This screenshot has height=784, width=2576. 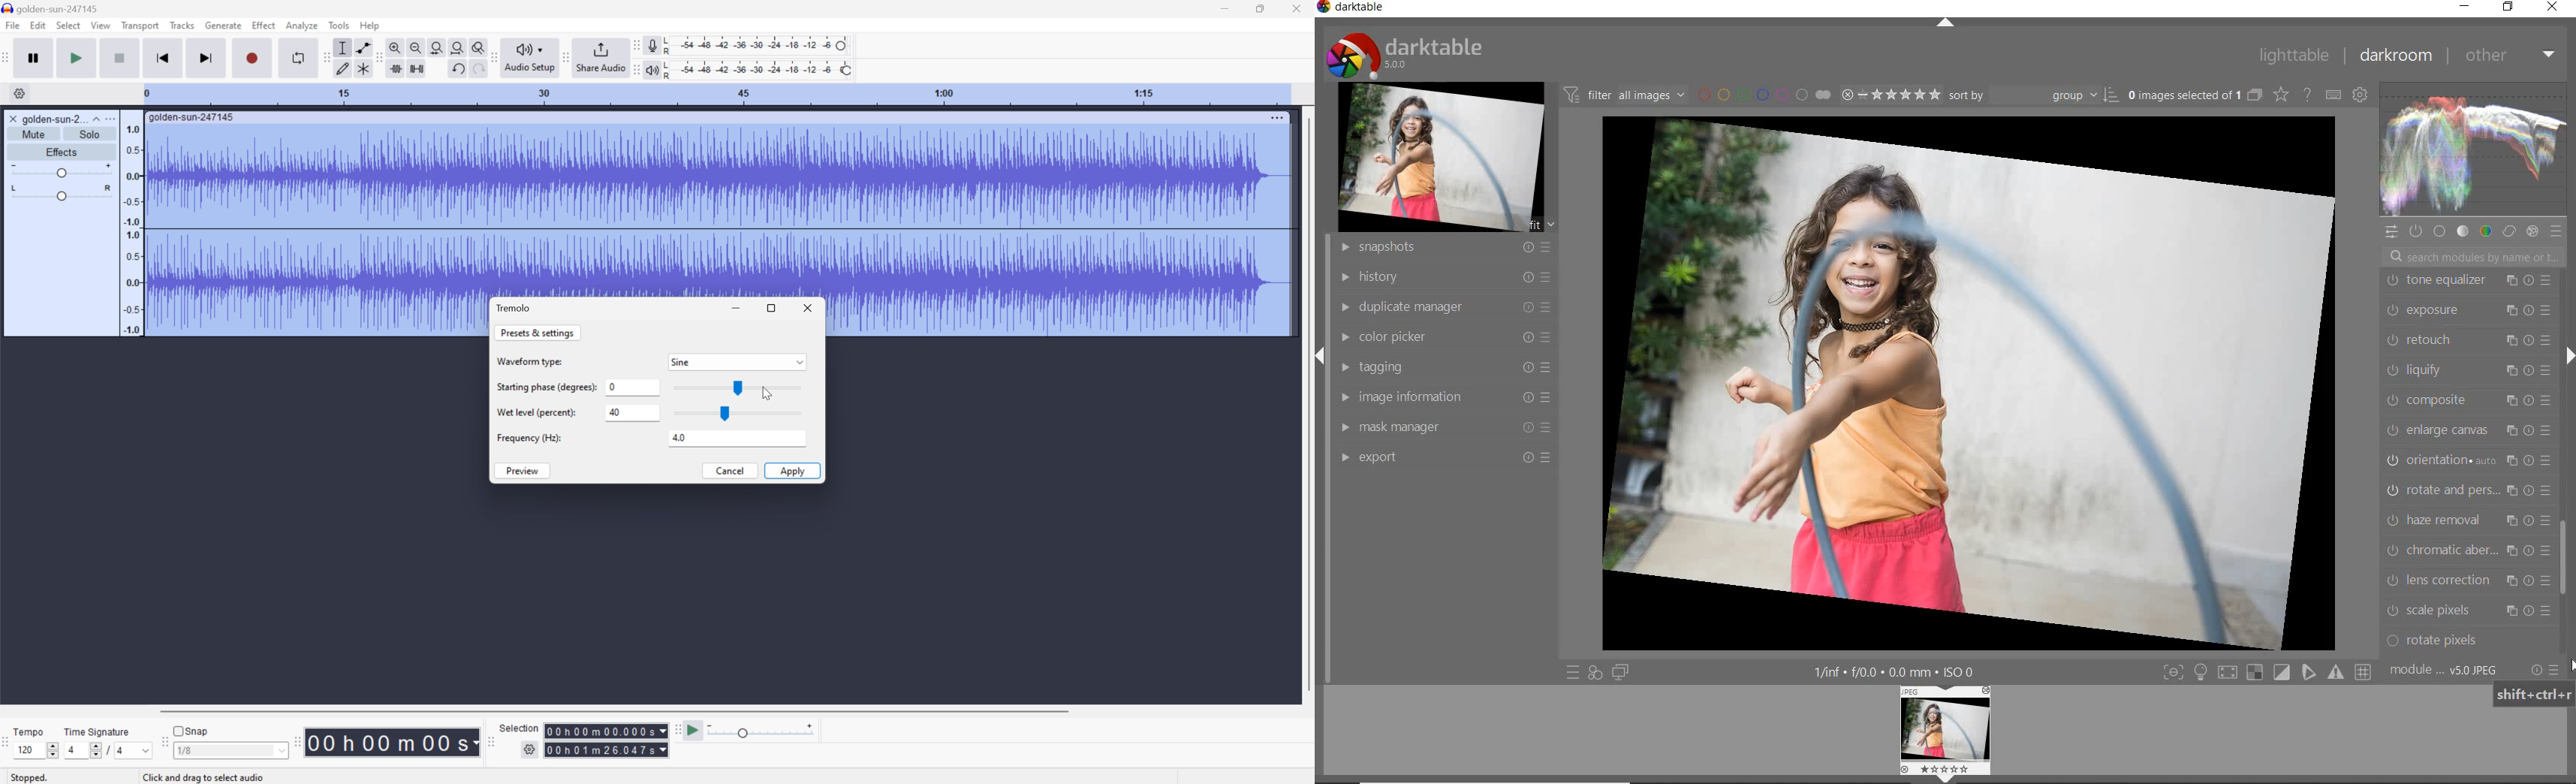 I want to click on quick access to preset, so click(x=1574, y=671).